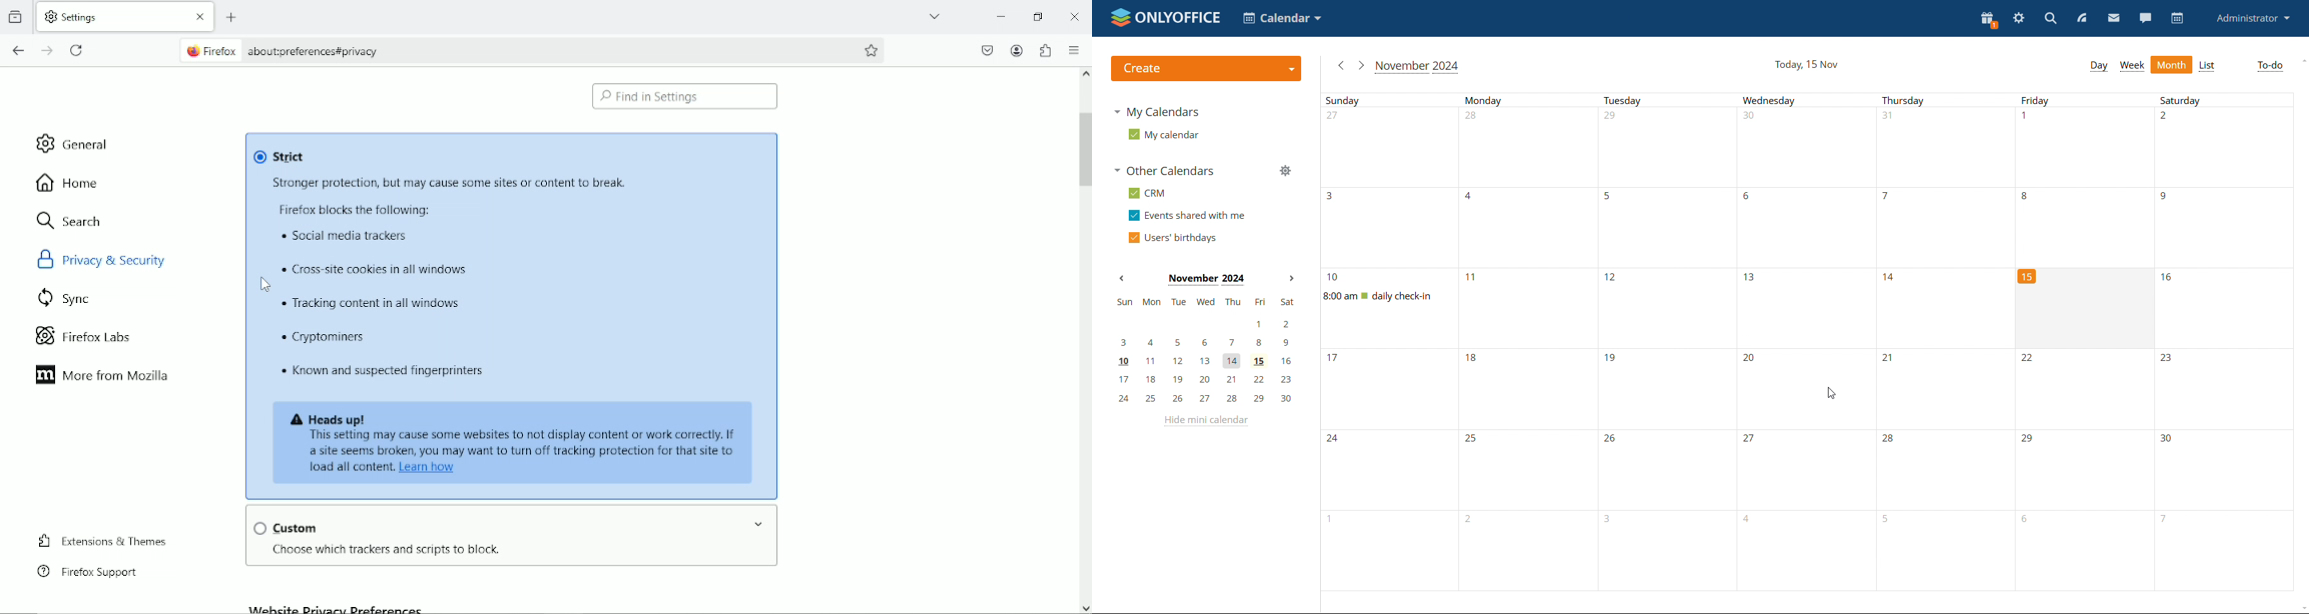 The width and height of the screenshot is (2324, 616). Describe the element at coordinates (1333, 360) in the screenshot. I see `Number` at that location.